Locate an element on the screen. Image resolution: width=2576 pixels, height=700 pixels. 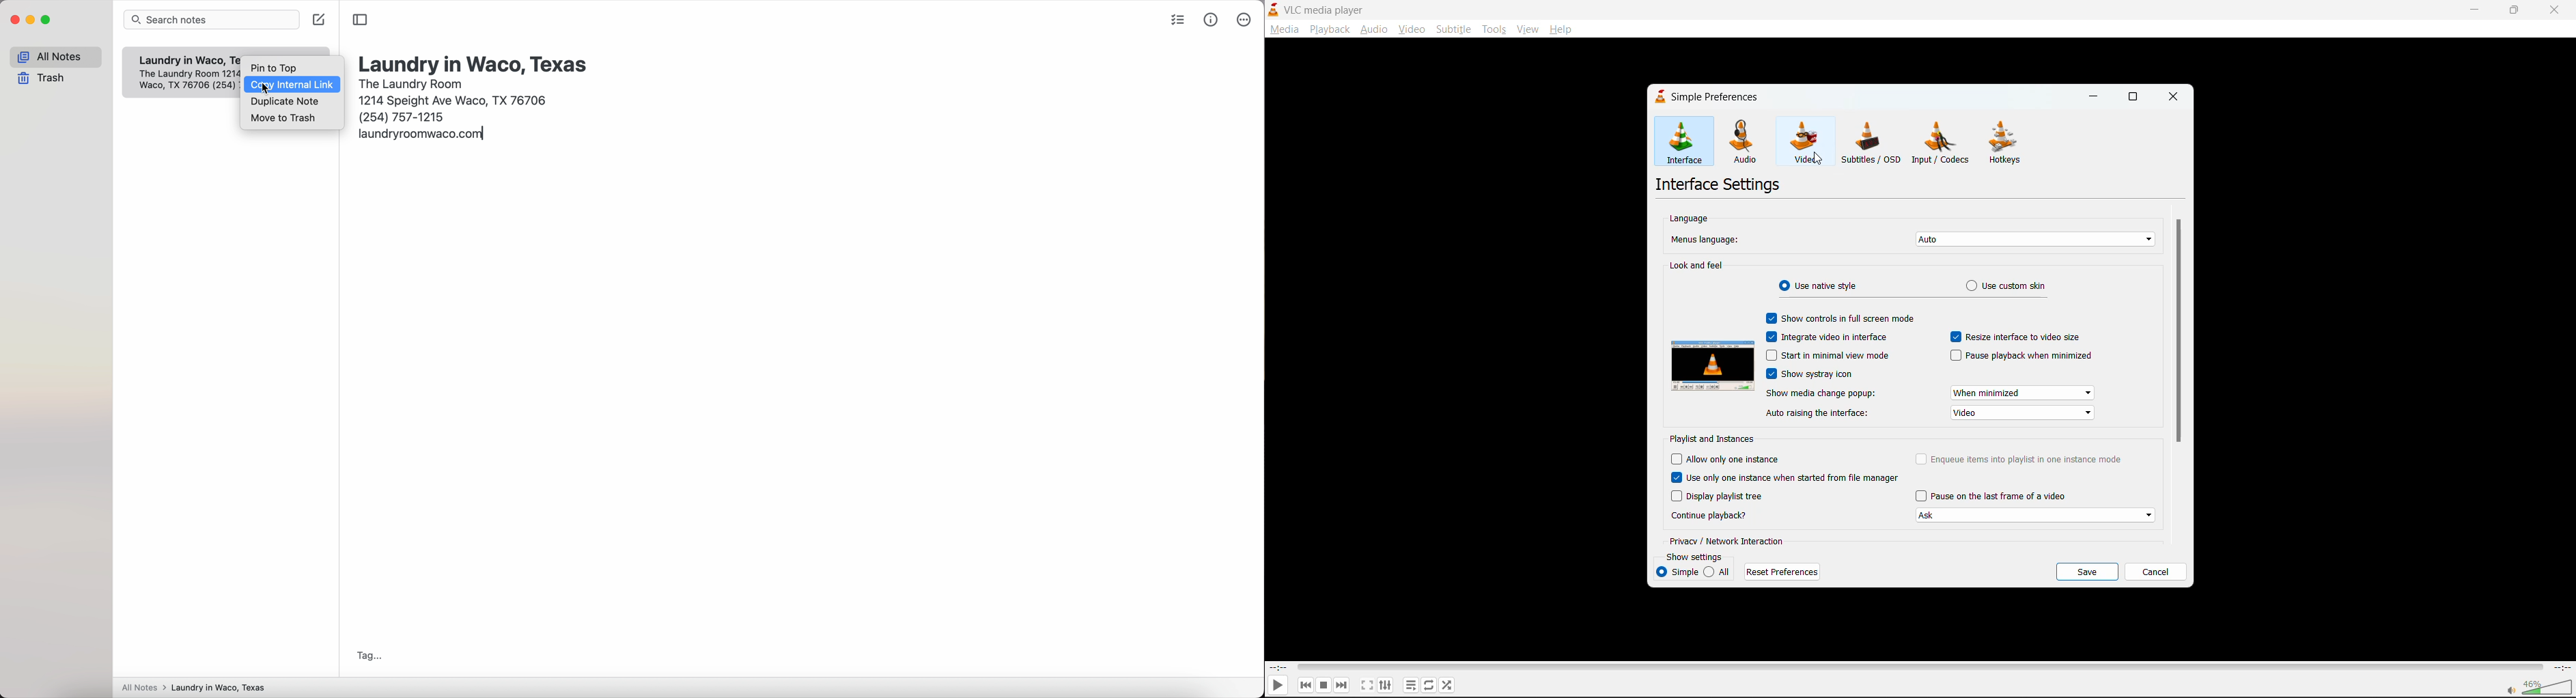
tag is located at coordinates (366, 655).